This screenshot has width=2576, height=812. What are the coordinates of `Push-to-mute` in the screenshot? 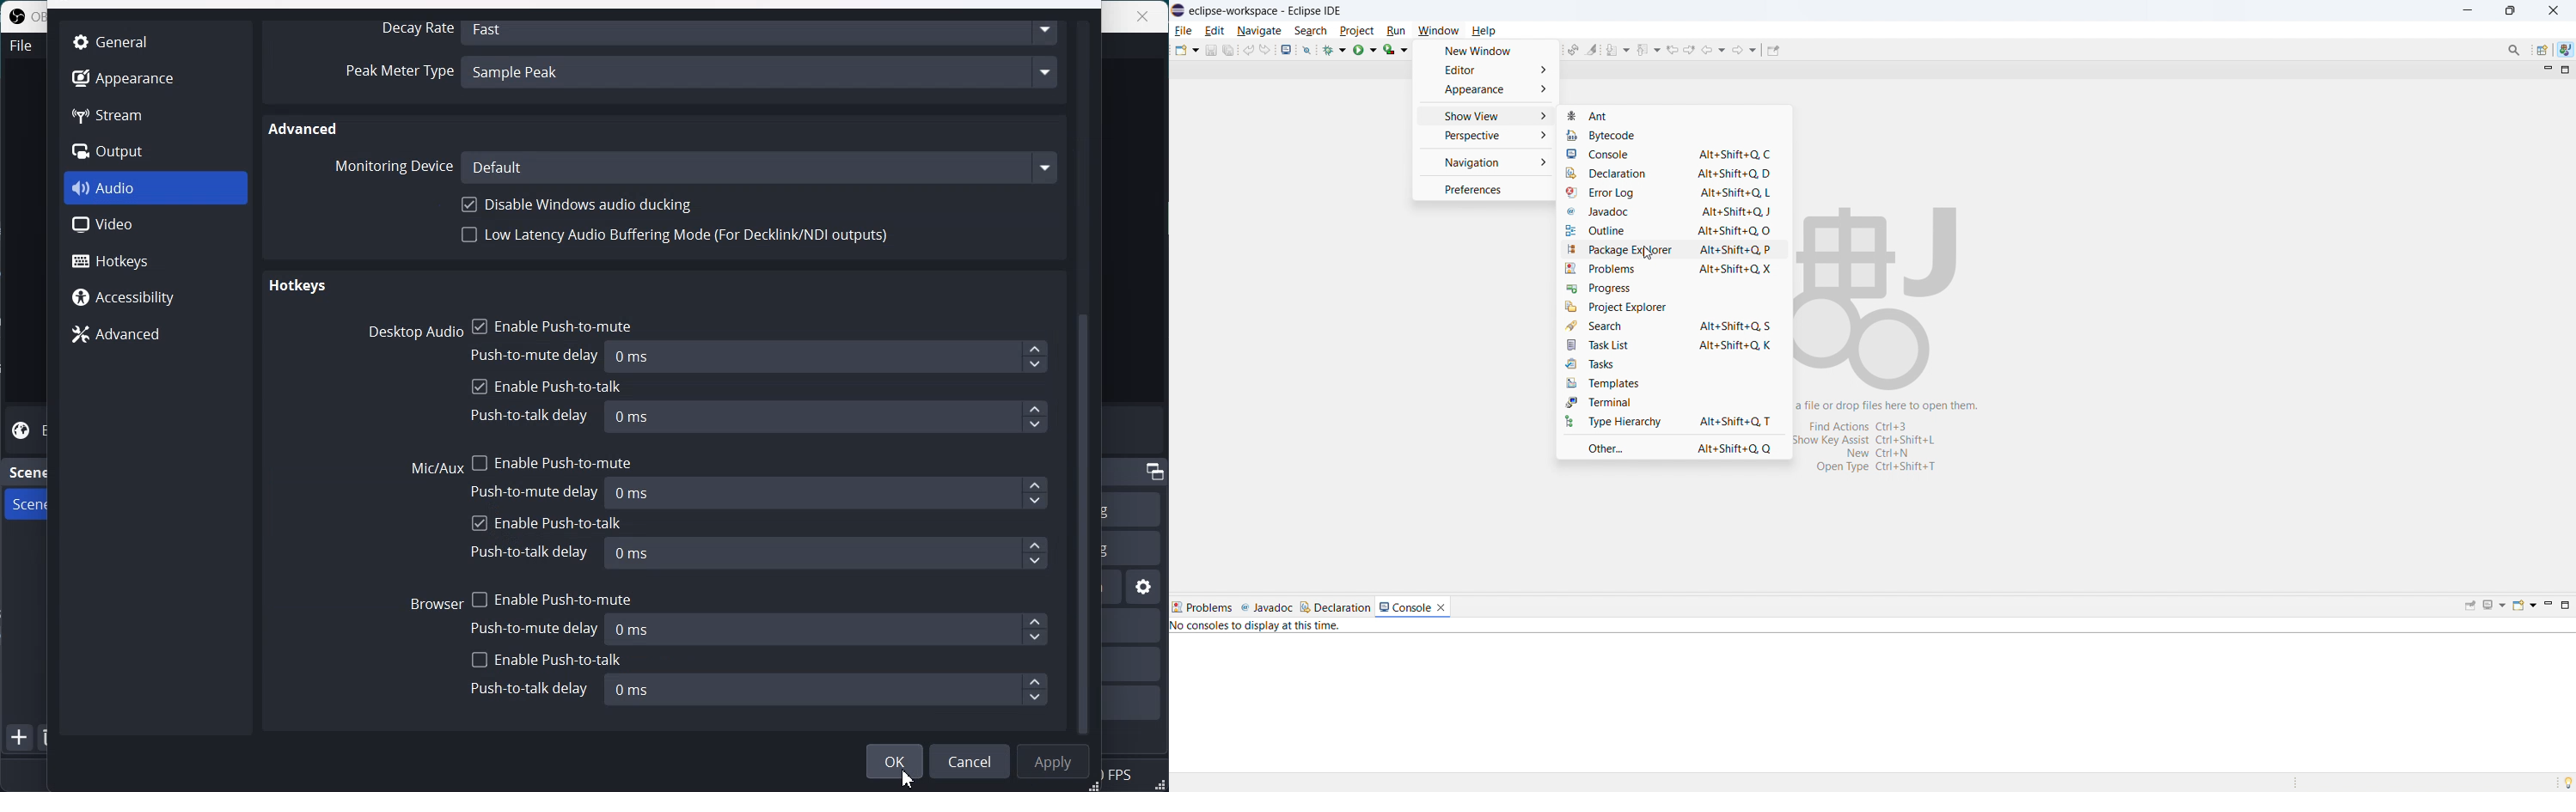 It's located at (537, 491).